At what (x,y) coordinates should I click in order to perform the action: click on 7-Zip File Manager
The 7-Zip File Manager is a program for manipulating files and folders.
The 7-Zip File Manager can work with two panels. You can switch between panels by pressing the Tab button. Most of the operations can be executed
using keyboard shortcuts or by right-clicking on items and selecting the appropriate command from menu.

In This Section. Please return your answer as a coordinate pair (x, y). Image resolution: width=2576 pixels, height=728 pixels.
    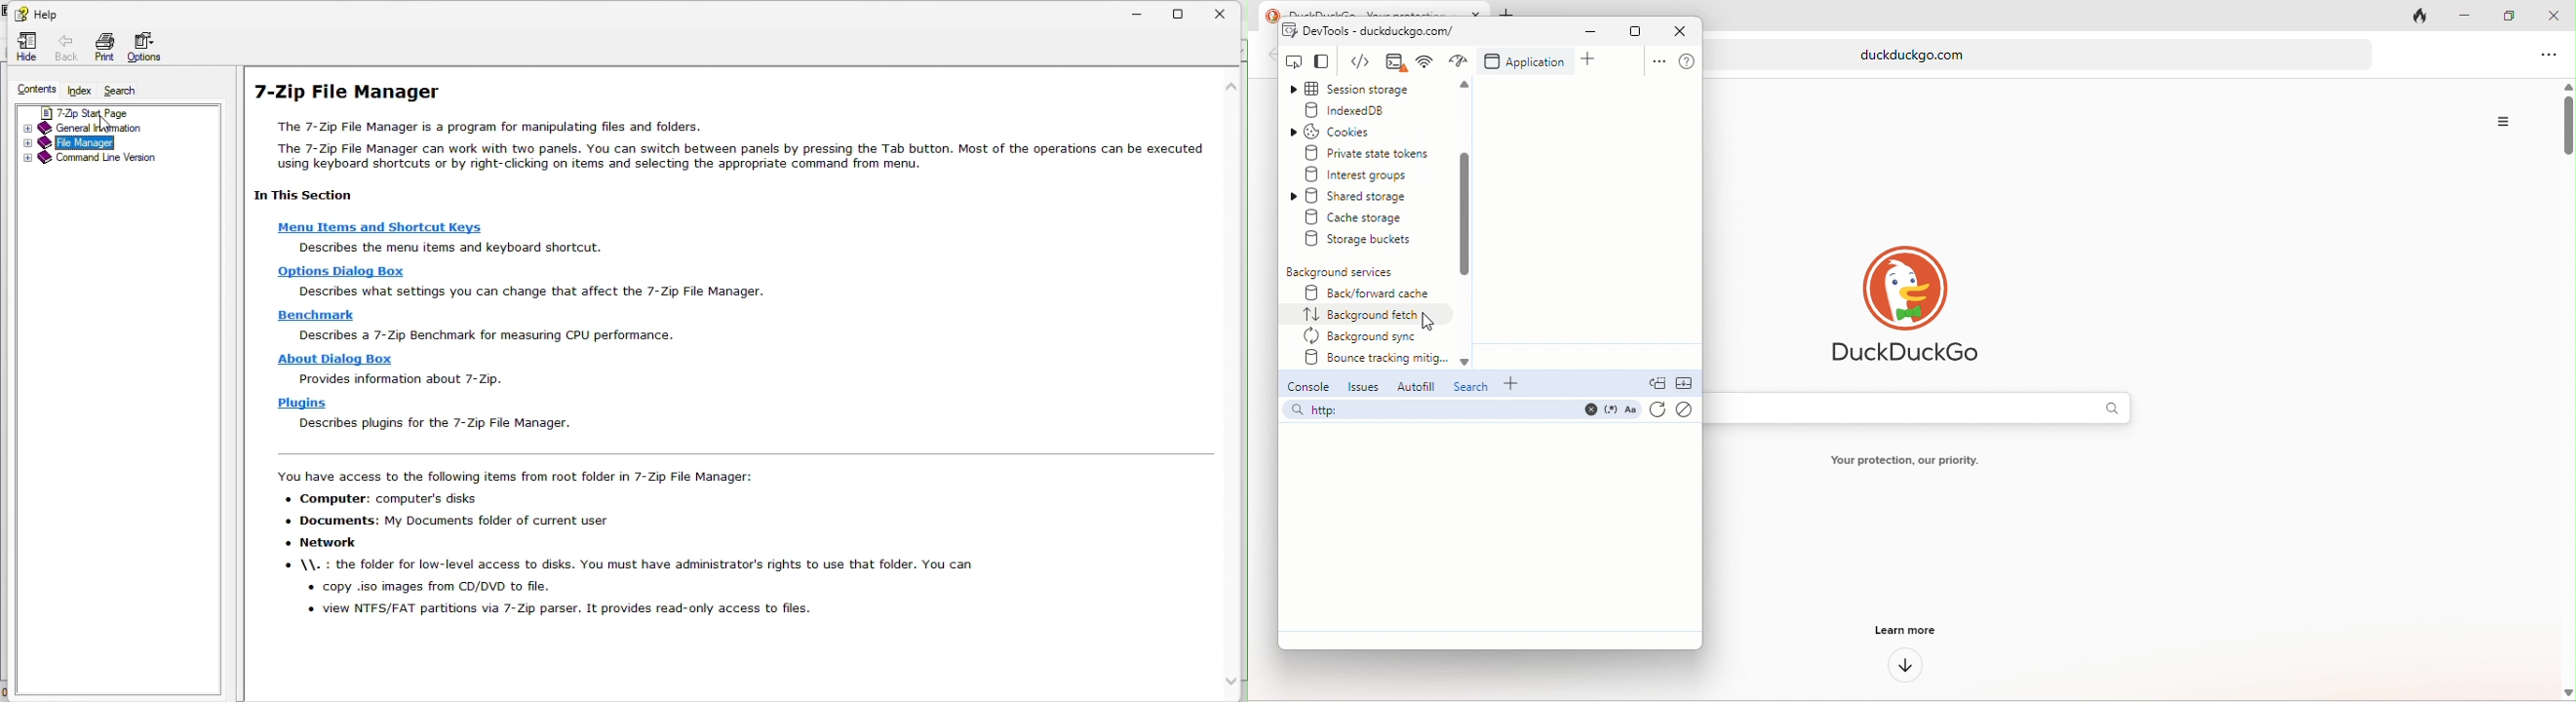
    Looking at the image, I should click on (730, 139).